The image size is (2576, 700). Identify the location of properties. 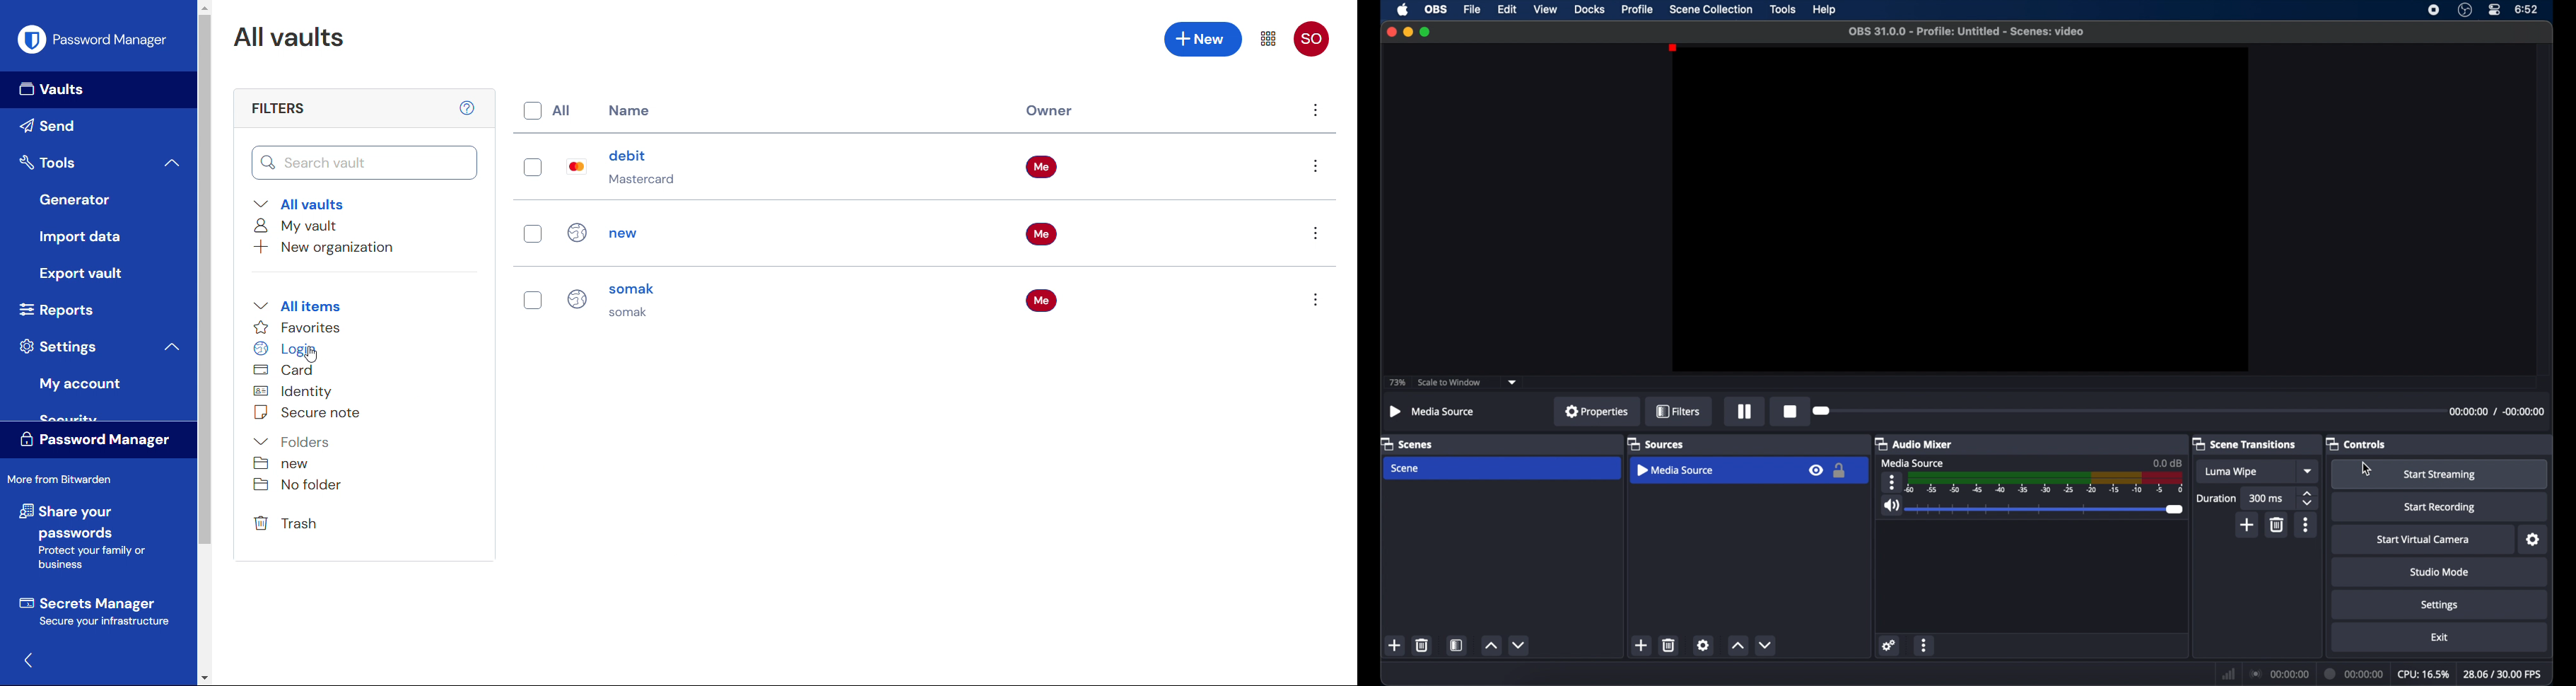
(1597, 411).